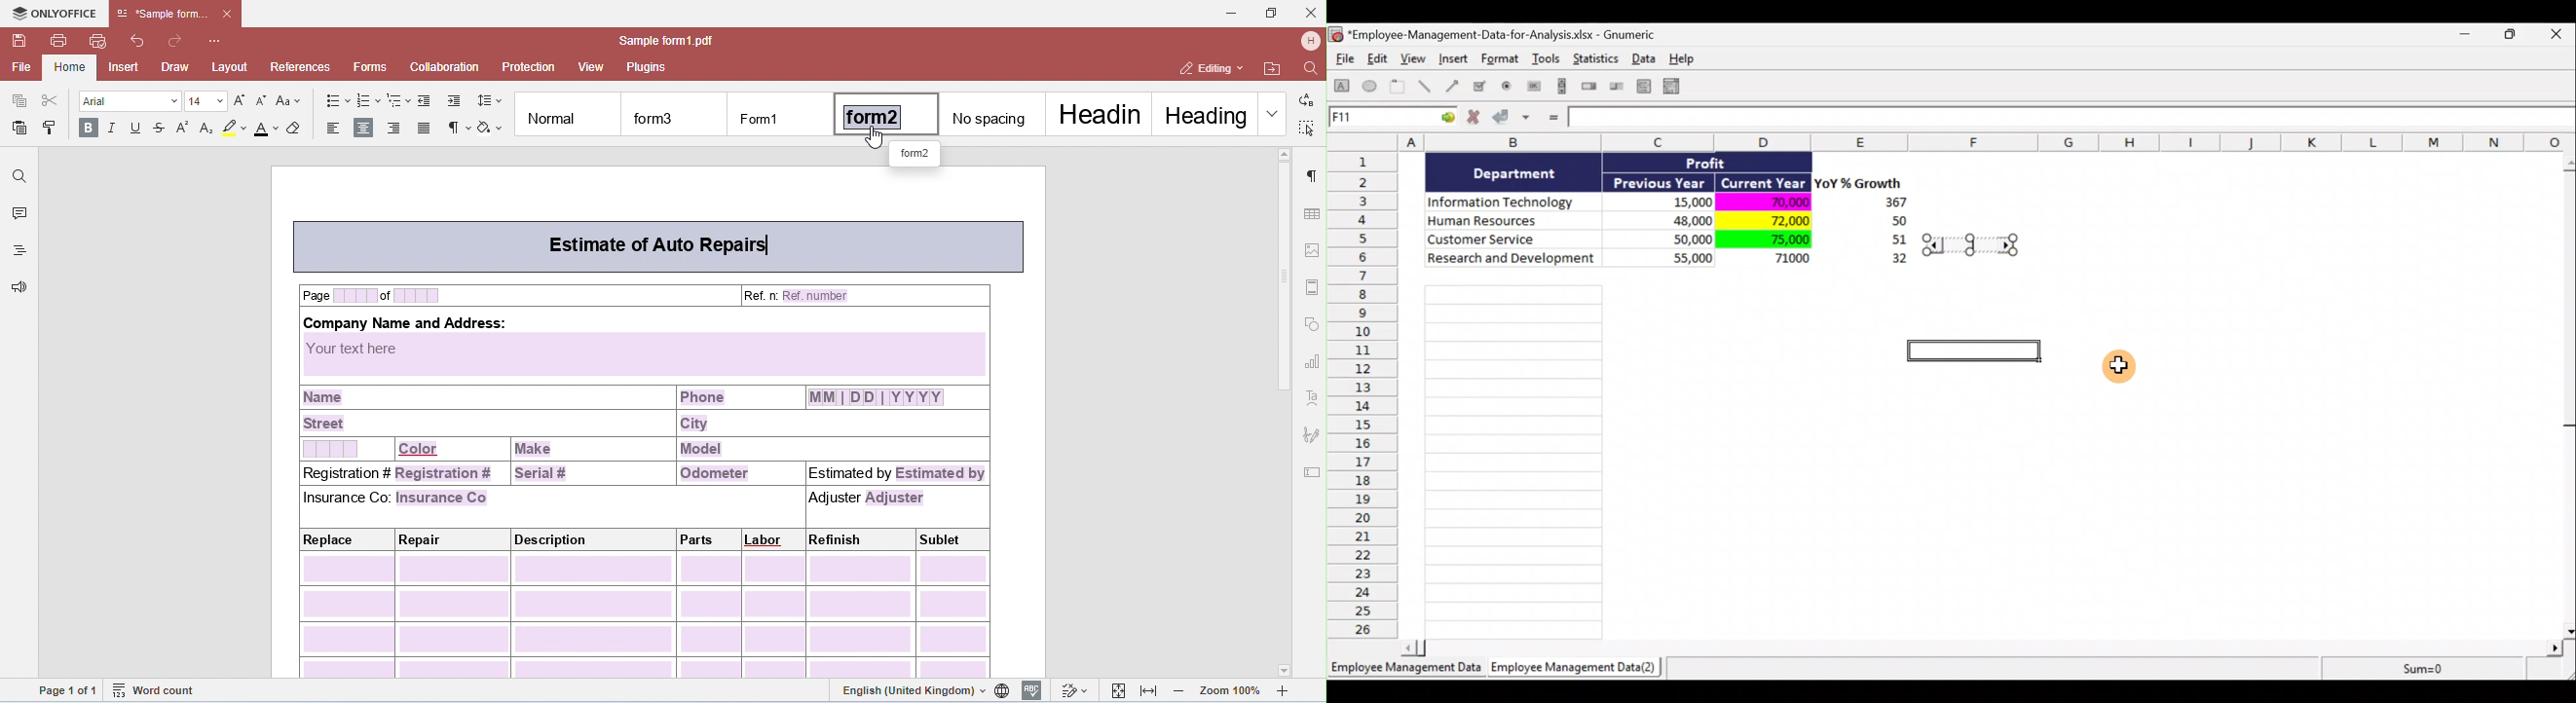 The width and height of the screenshot is (2576, 728). I want to click on Create a slider, so click(1615, 89).